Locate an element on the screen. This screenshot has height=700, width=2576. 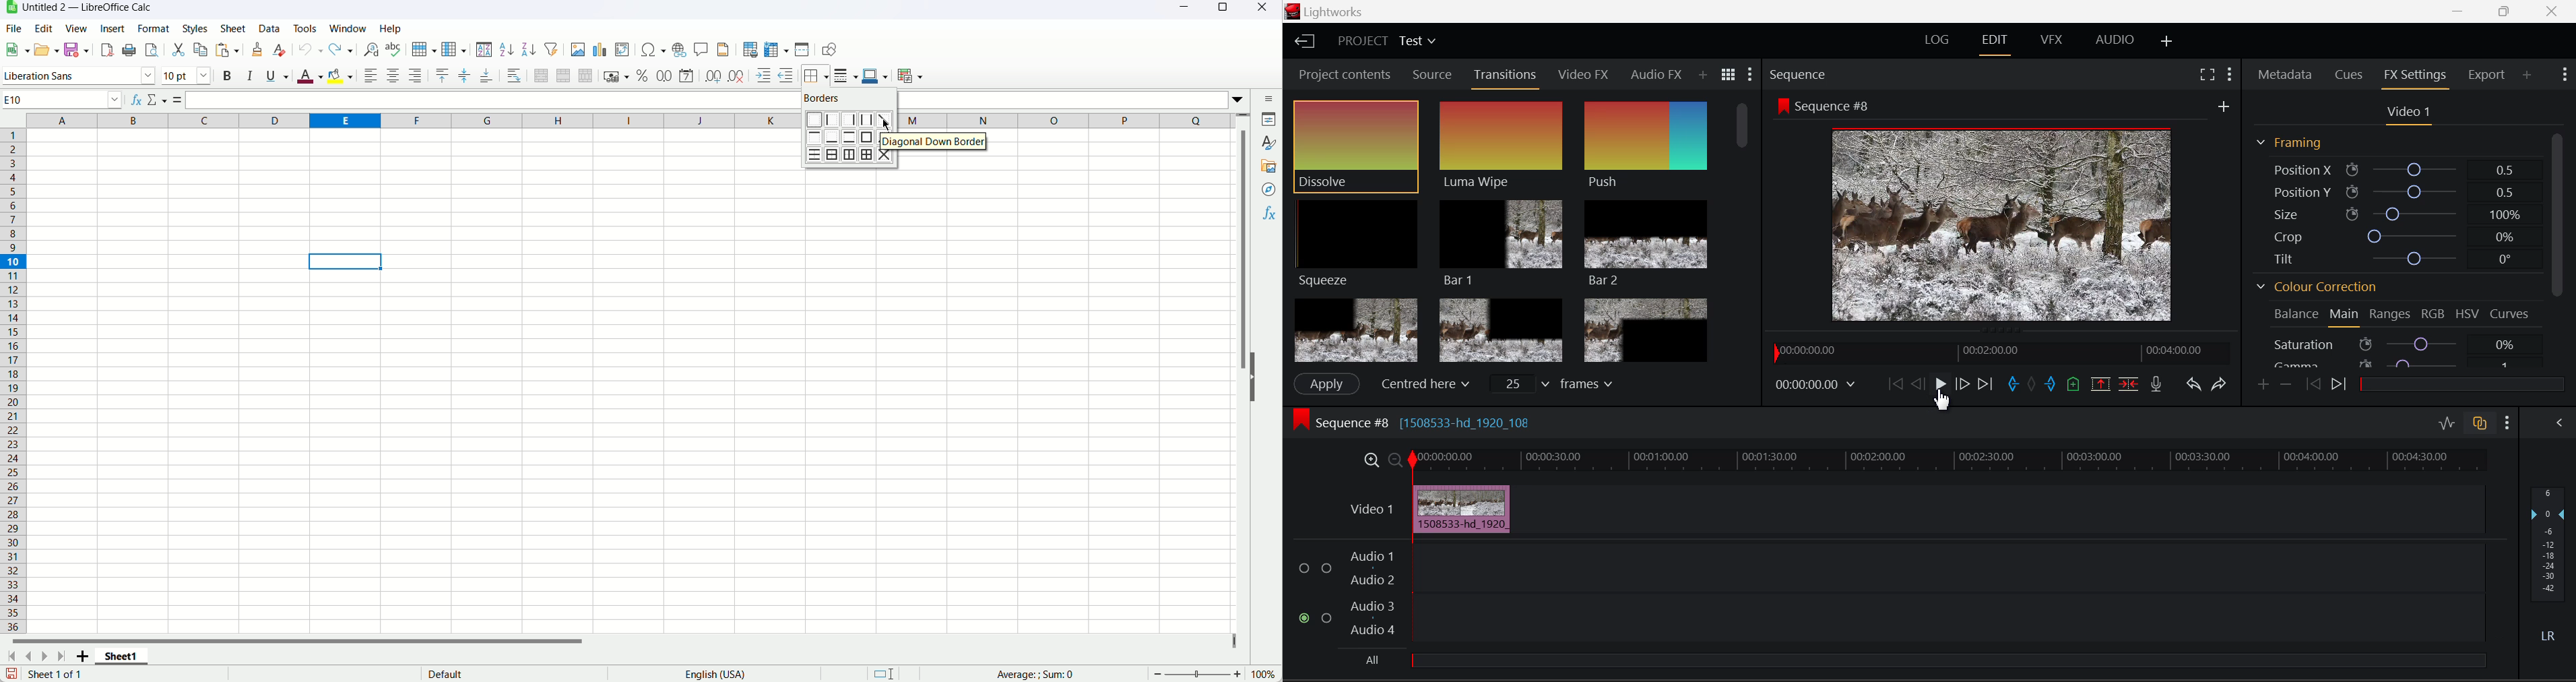
Show Settings is located at coordinates (2565, 75).